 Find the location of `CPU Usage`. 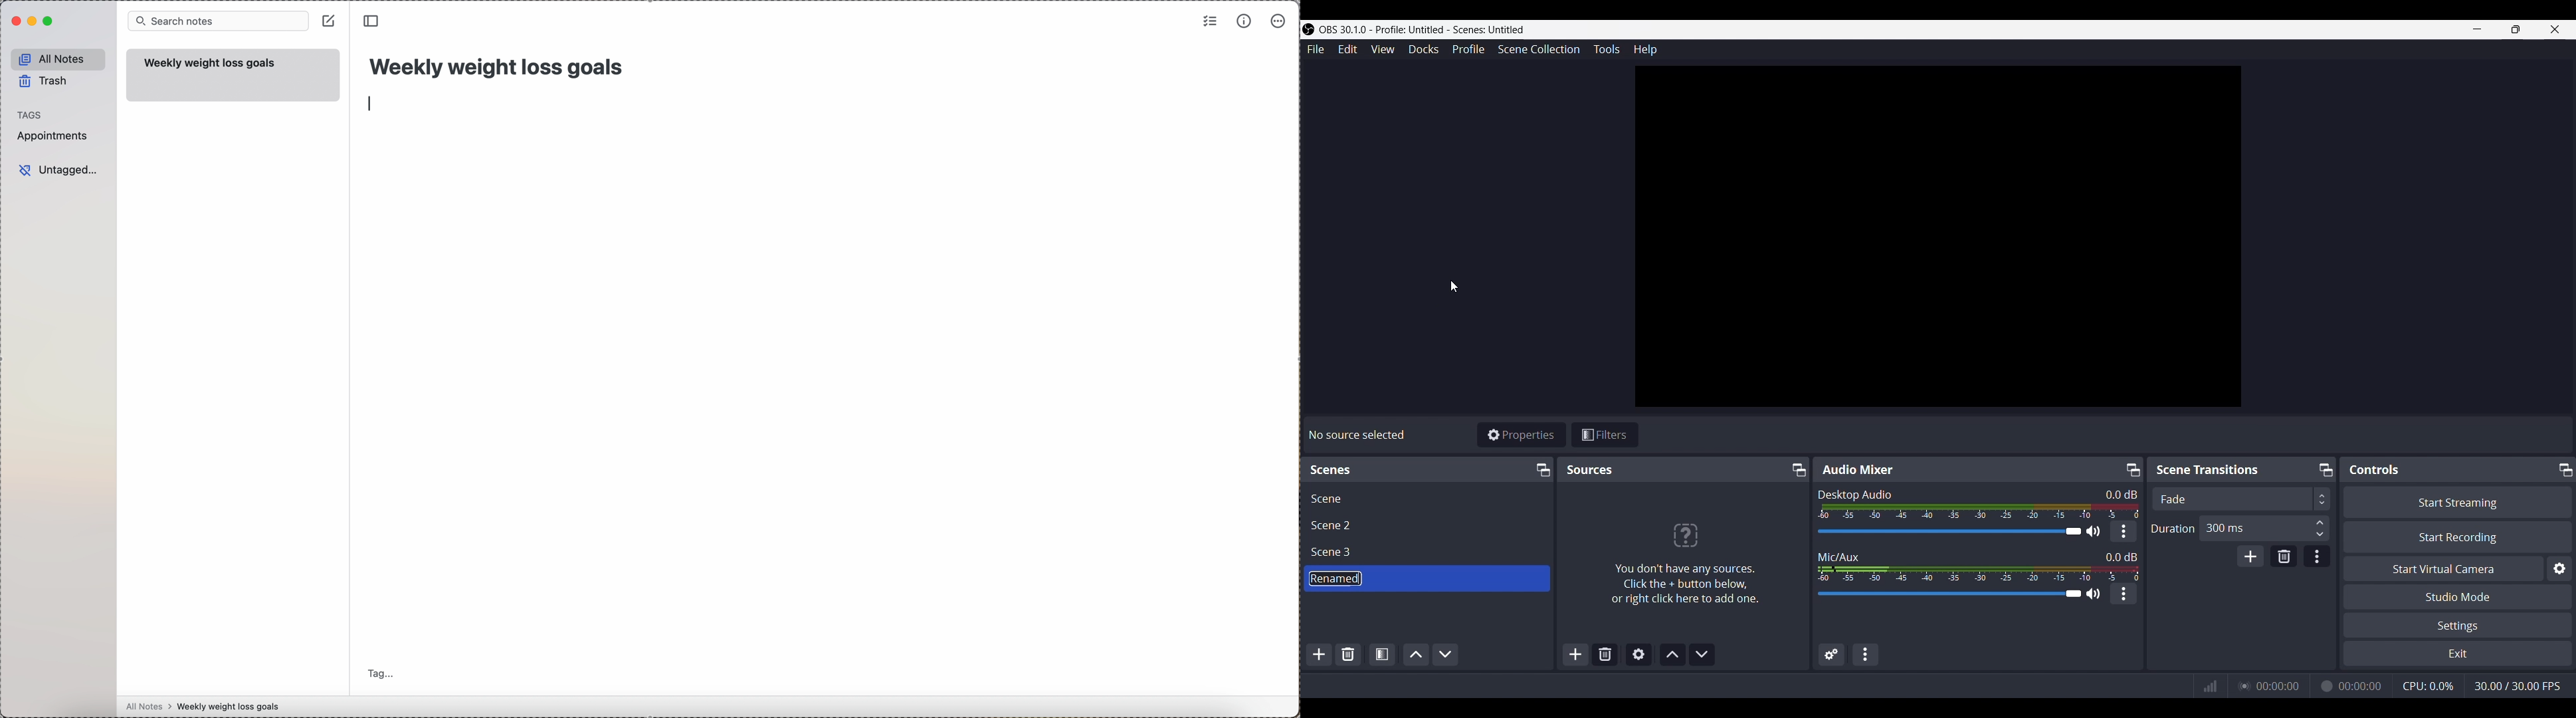

CPU Usage is located at coordinates (2429, 685).